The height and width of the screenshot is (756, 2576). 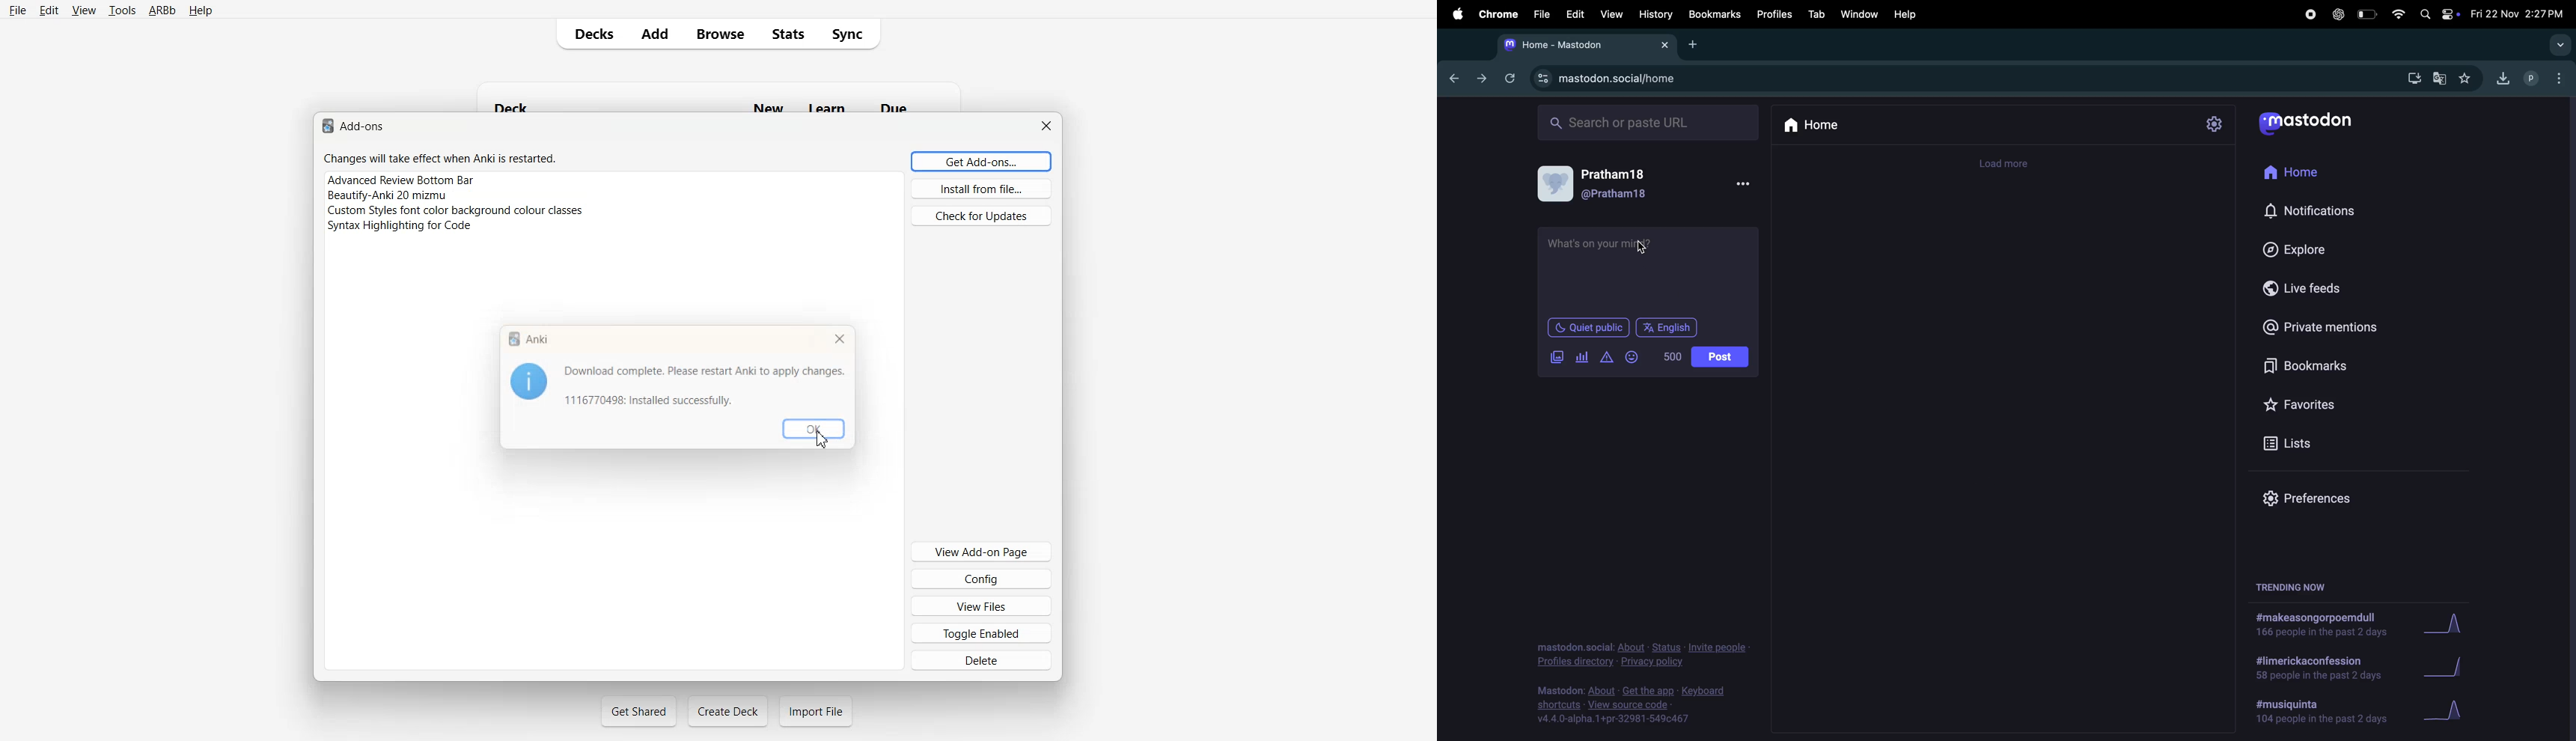 What do you see at coordinates (728, 712) in the screenshot?
I see `Create Deck` at bounding box center [728, 712].